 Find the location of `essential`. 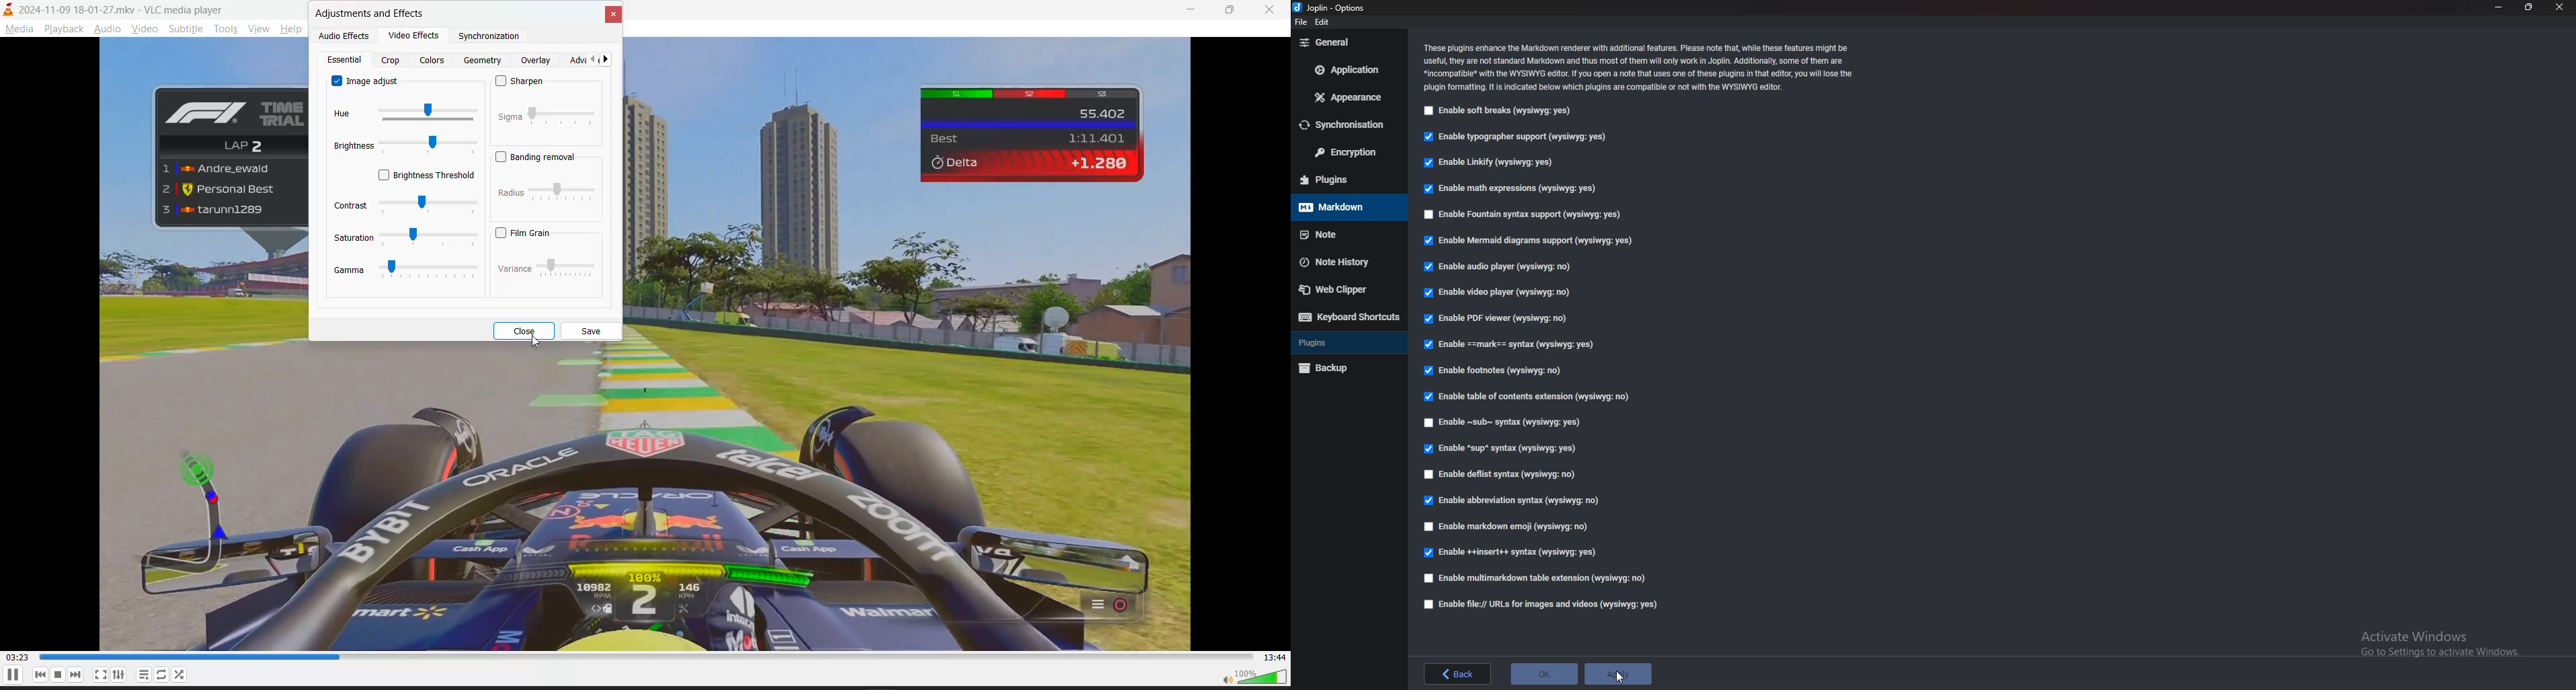

essential is located at coordinates (346, 61).